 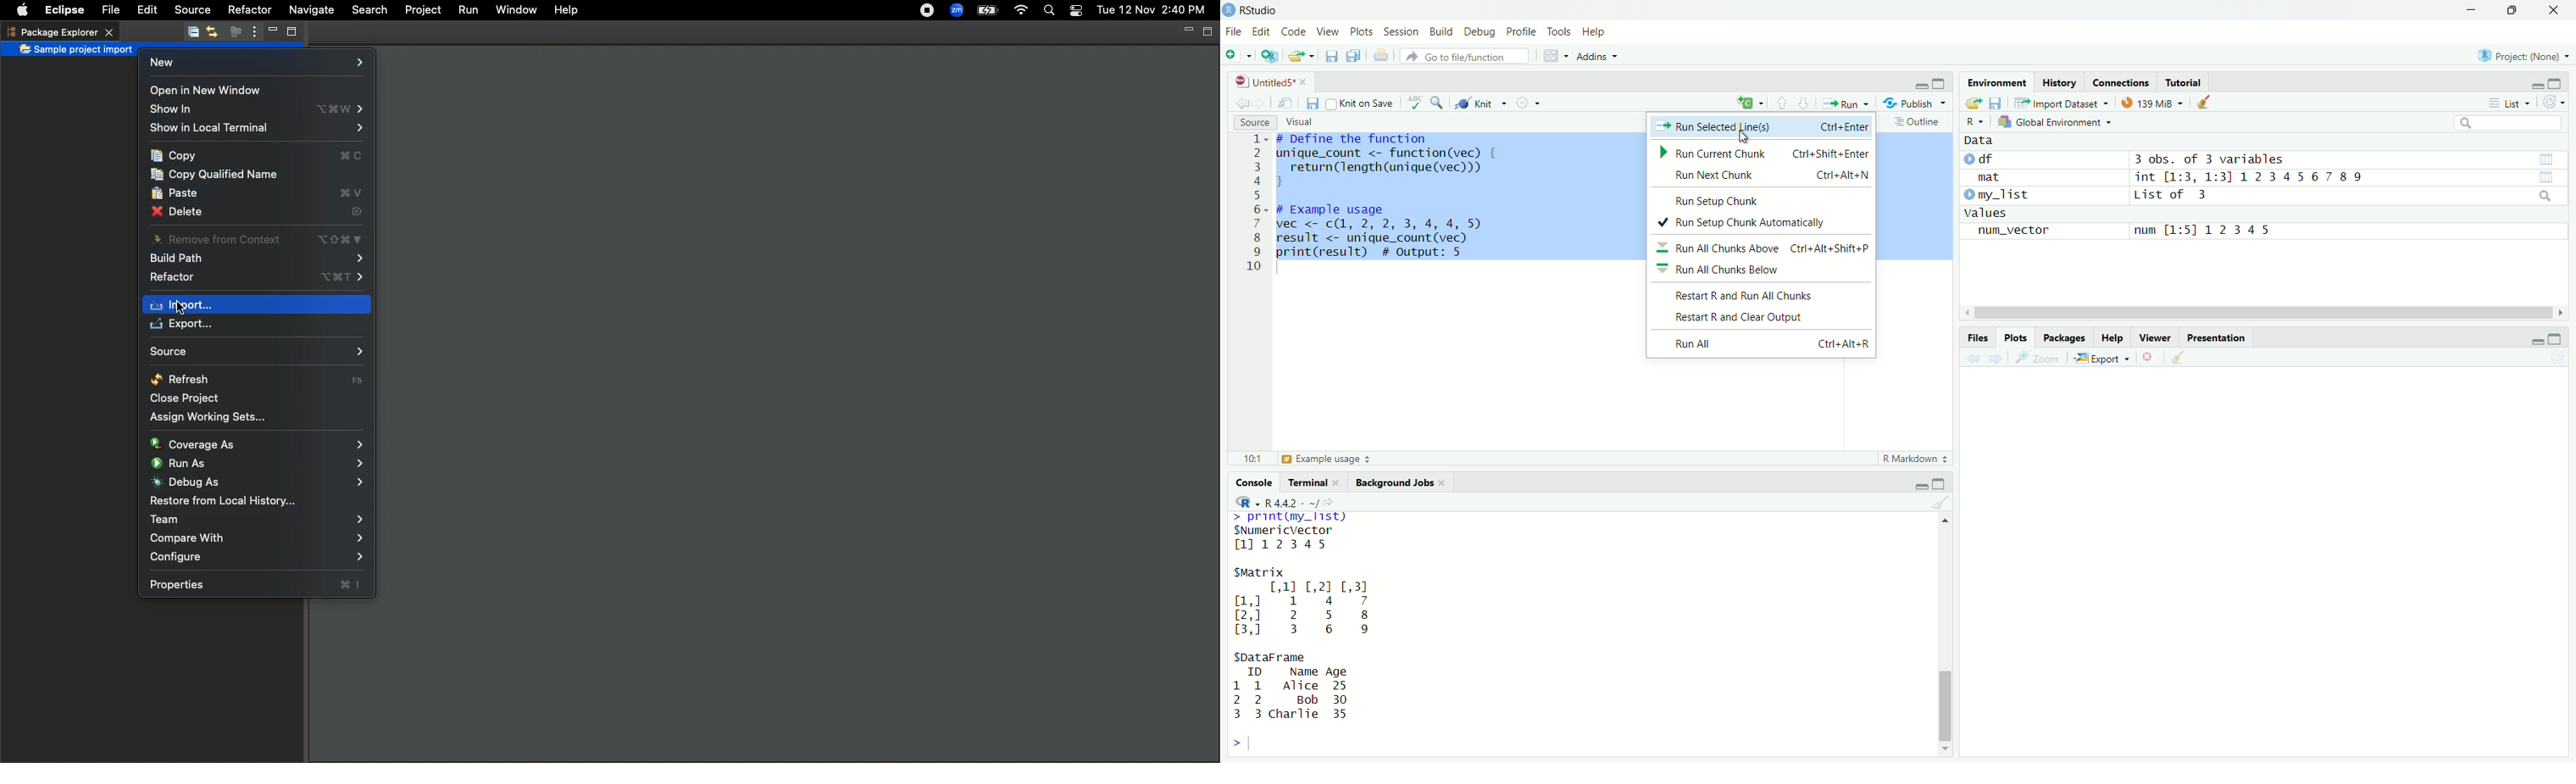 What do you see at coordinates (1921, 487) in the screenshot?
I see `minimize` at bounding box center [1921, 487].